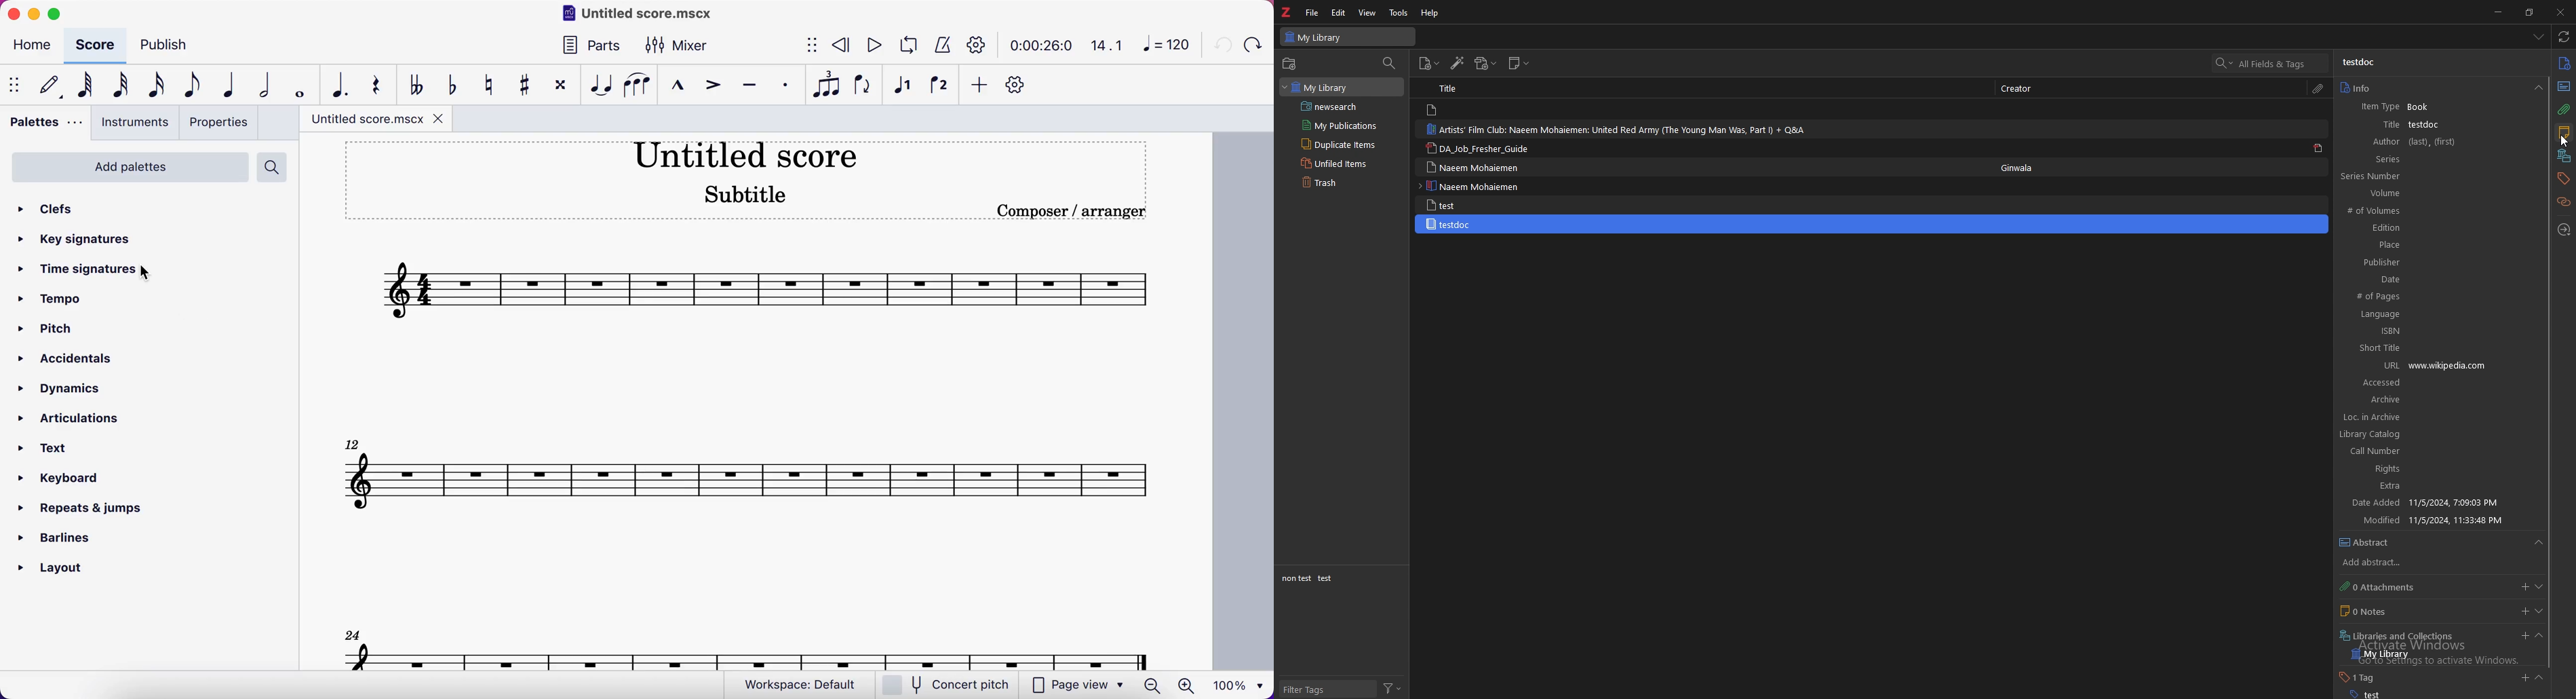 This screenshot has width=2576, height=700. I want to click on filter collections, so click(1390, 63).